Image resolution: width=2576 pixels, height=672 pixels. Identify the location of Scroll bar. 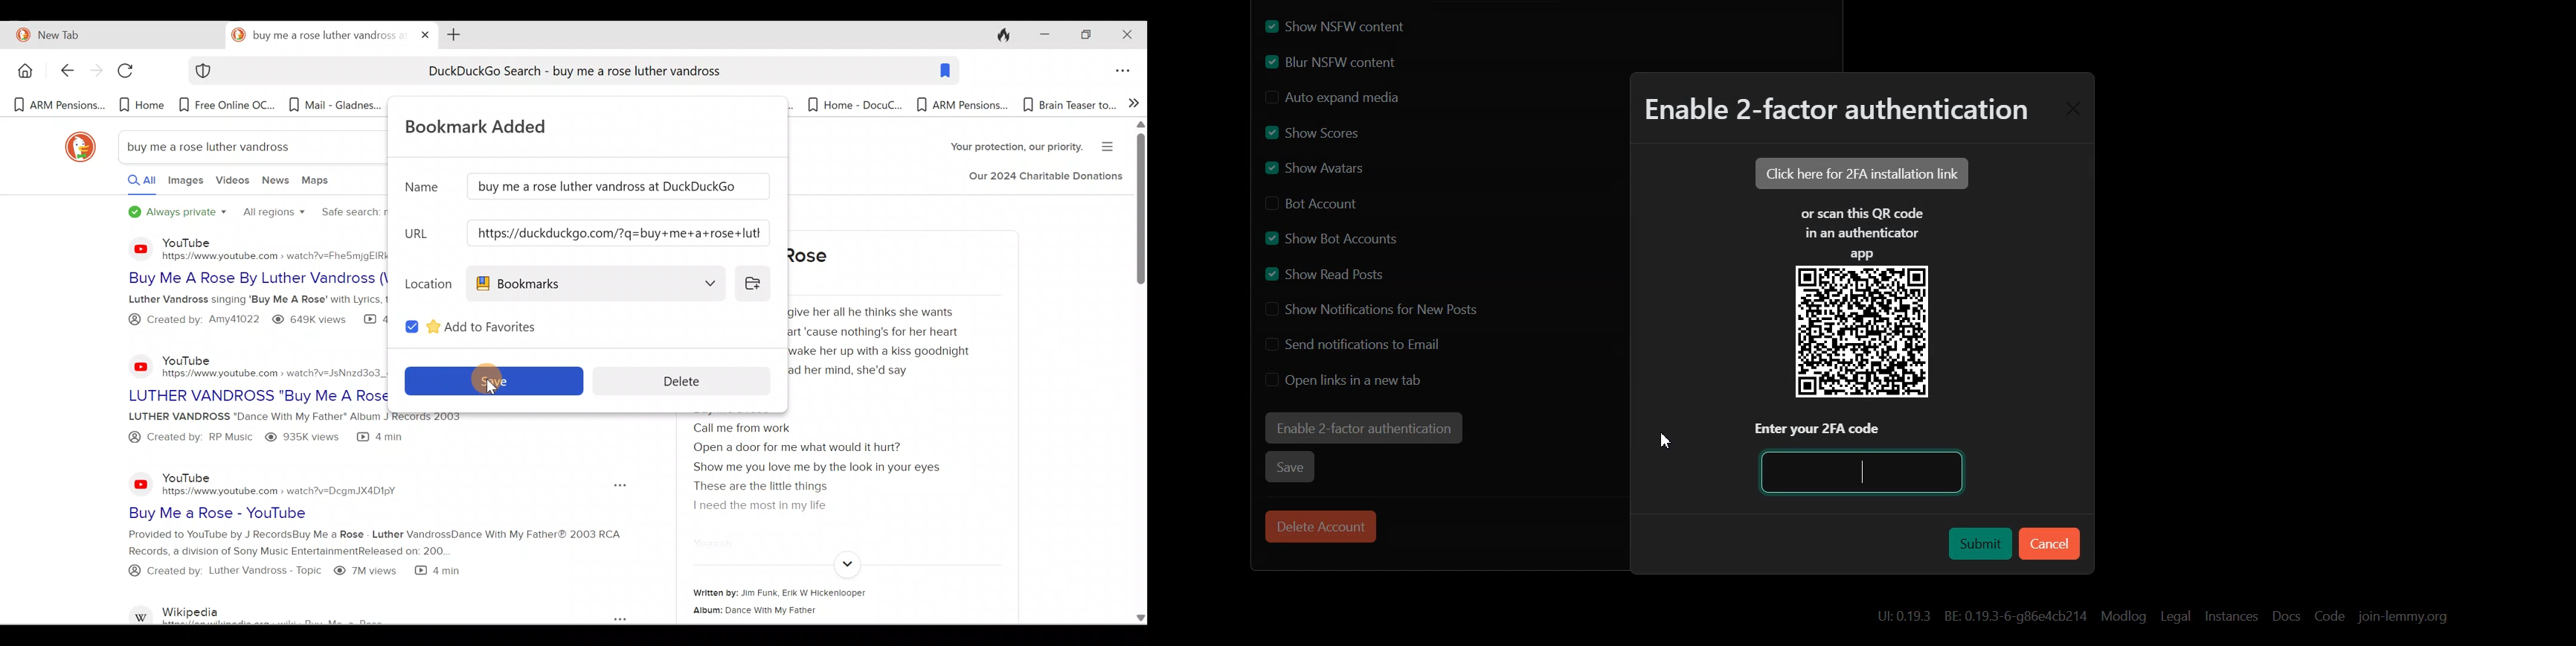
(2563, 323).